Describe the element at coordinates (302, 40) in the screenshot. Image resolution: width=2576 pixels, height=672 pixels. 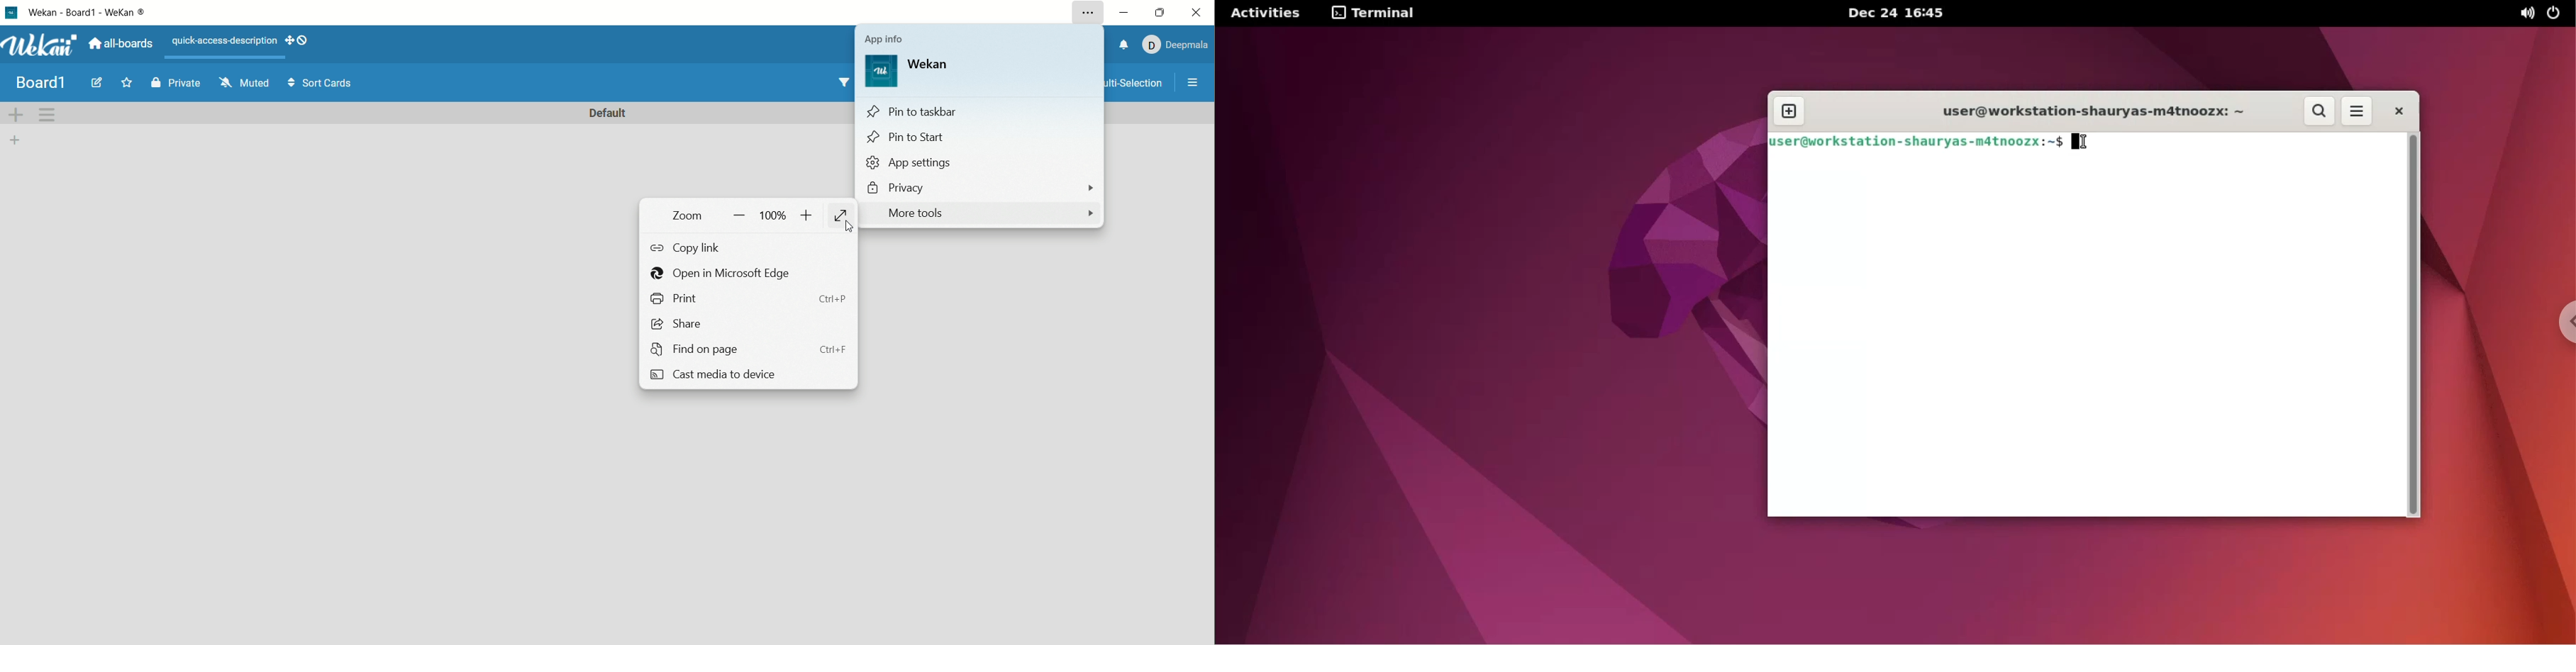
I see `show-desktop-drag-handles` at that location.